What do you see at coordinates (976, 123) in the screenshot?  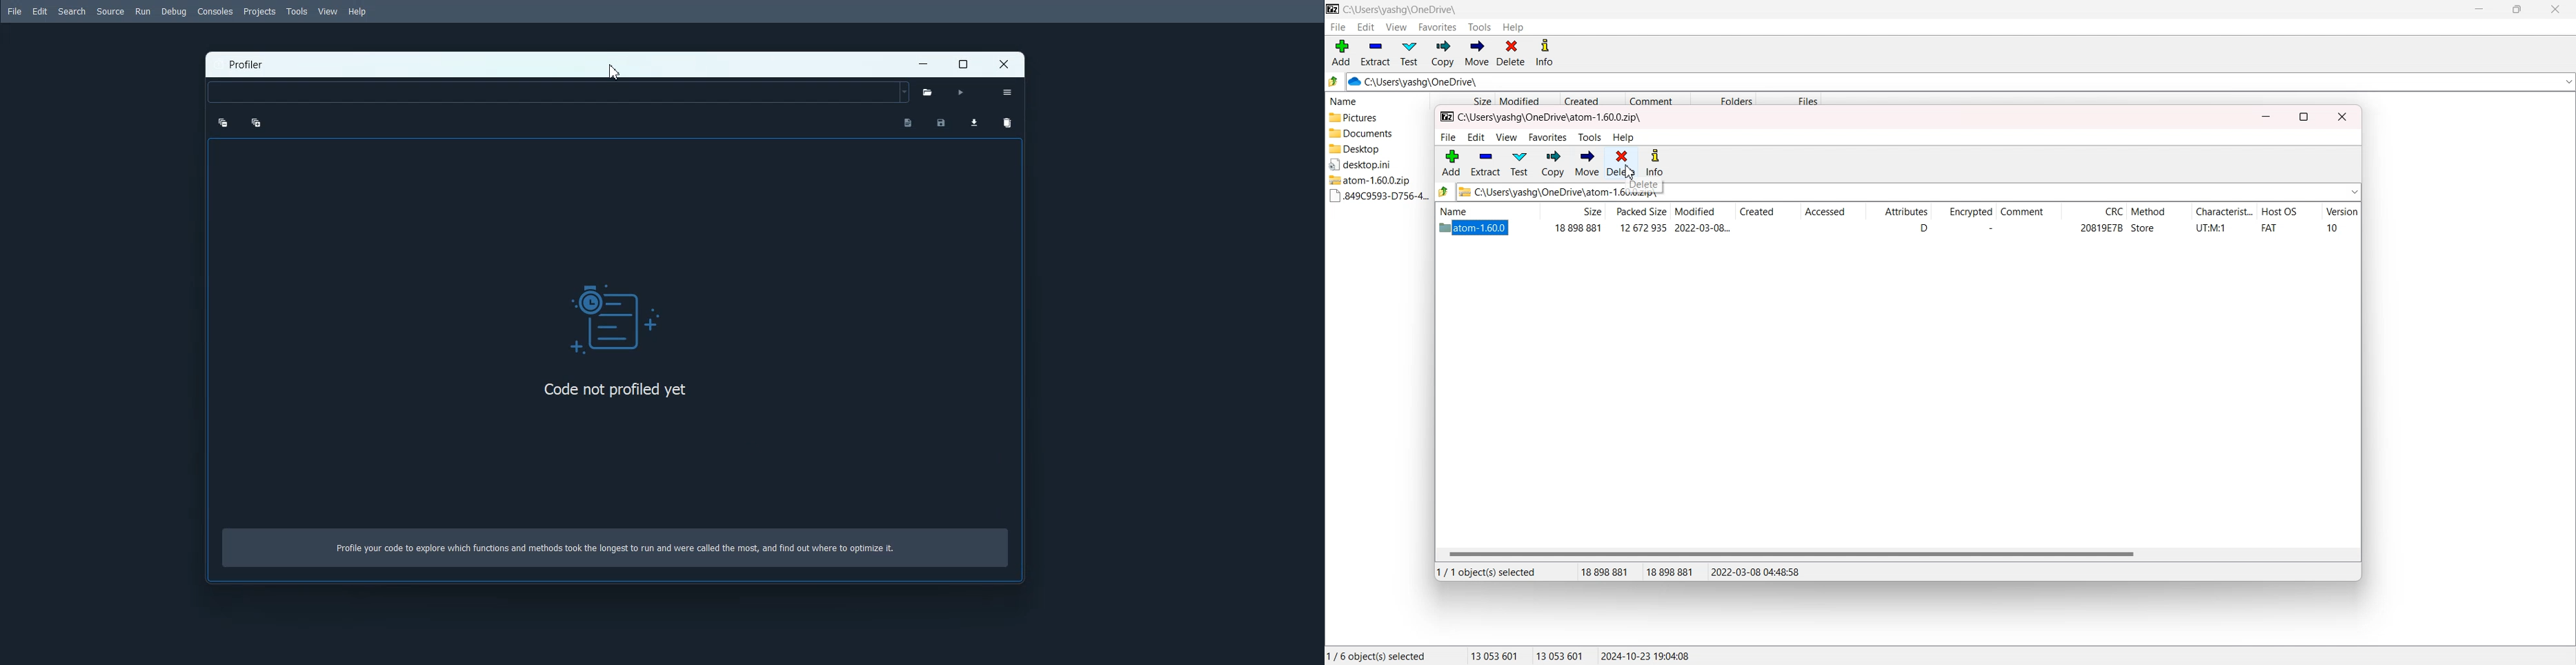 I see `Load profiling data for comparison` at bounding box center [976, 123].